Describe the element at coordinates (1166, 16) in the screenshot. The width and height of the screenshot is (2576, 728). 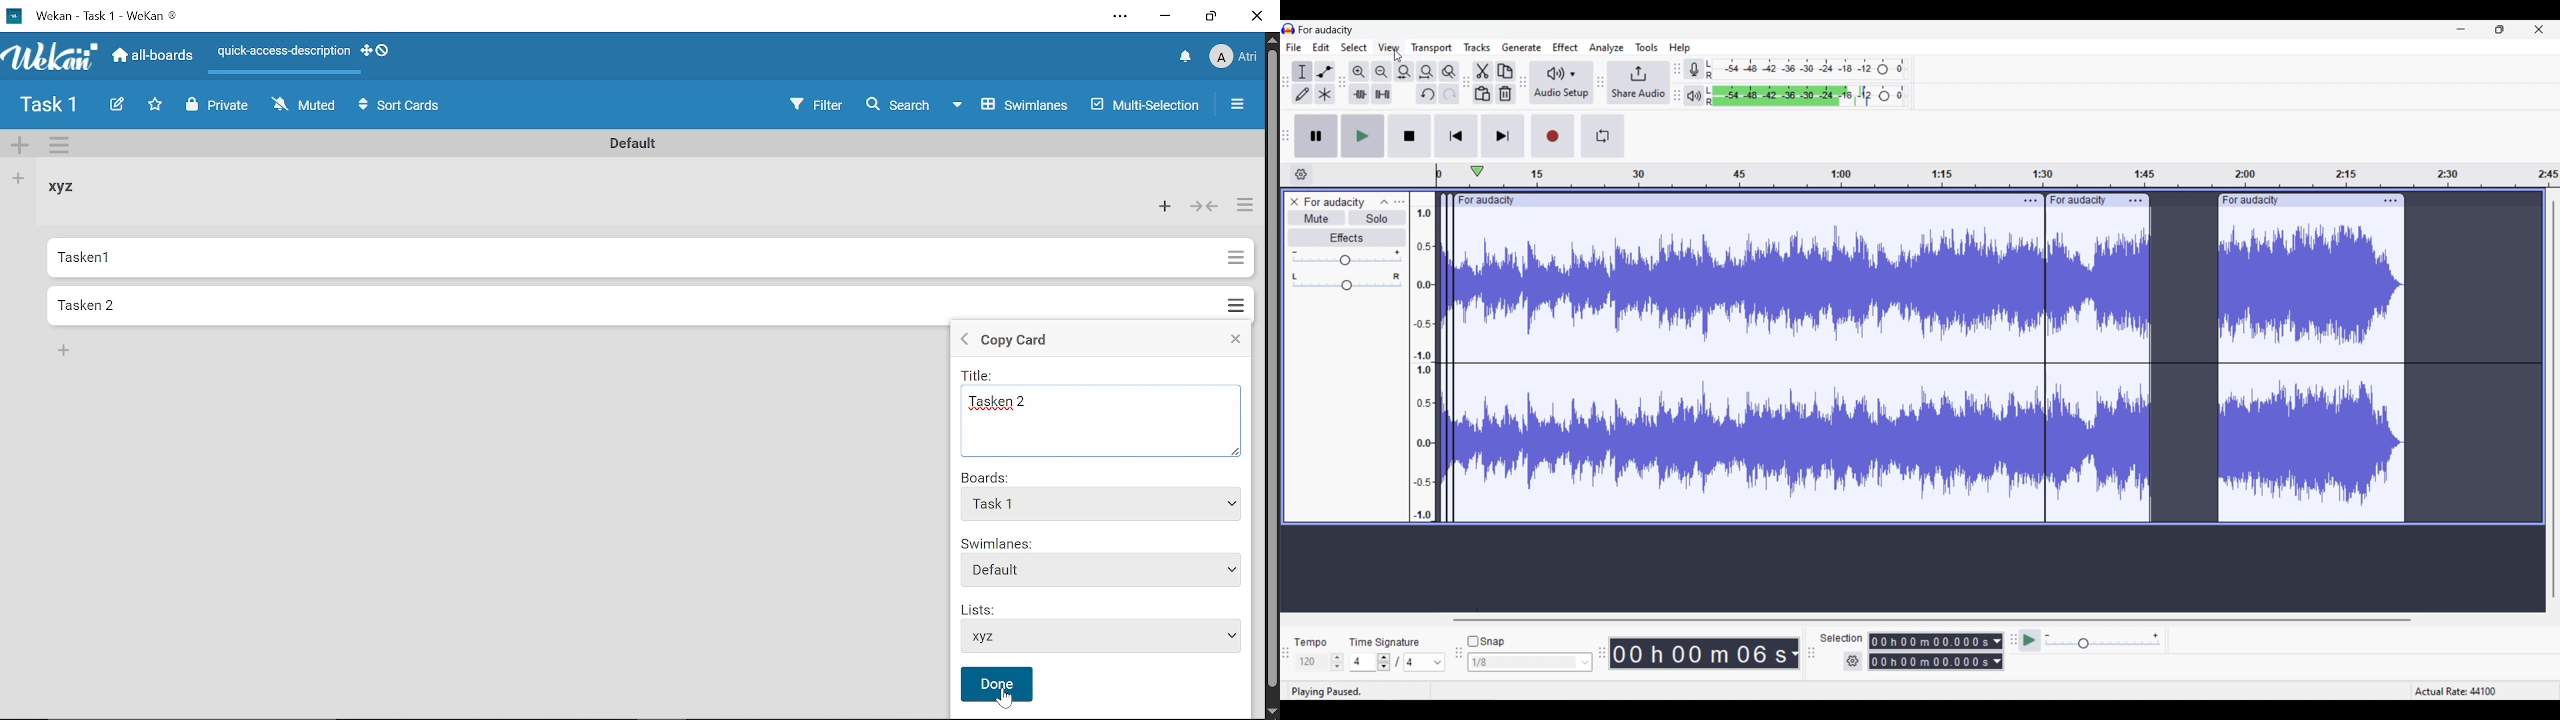
I see `Minimize` at that location.